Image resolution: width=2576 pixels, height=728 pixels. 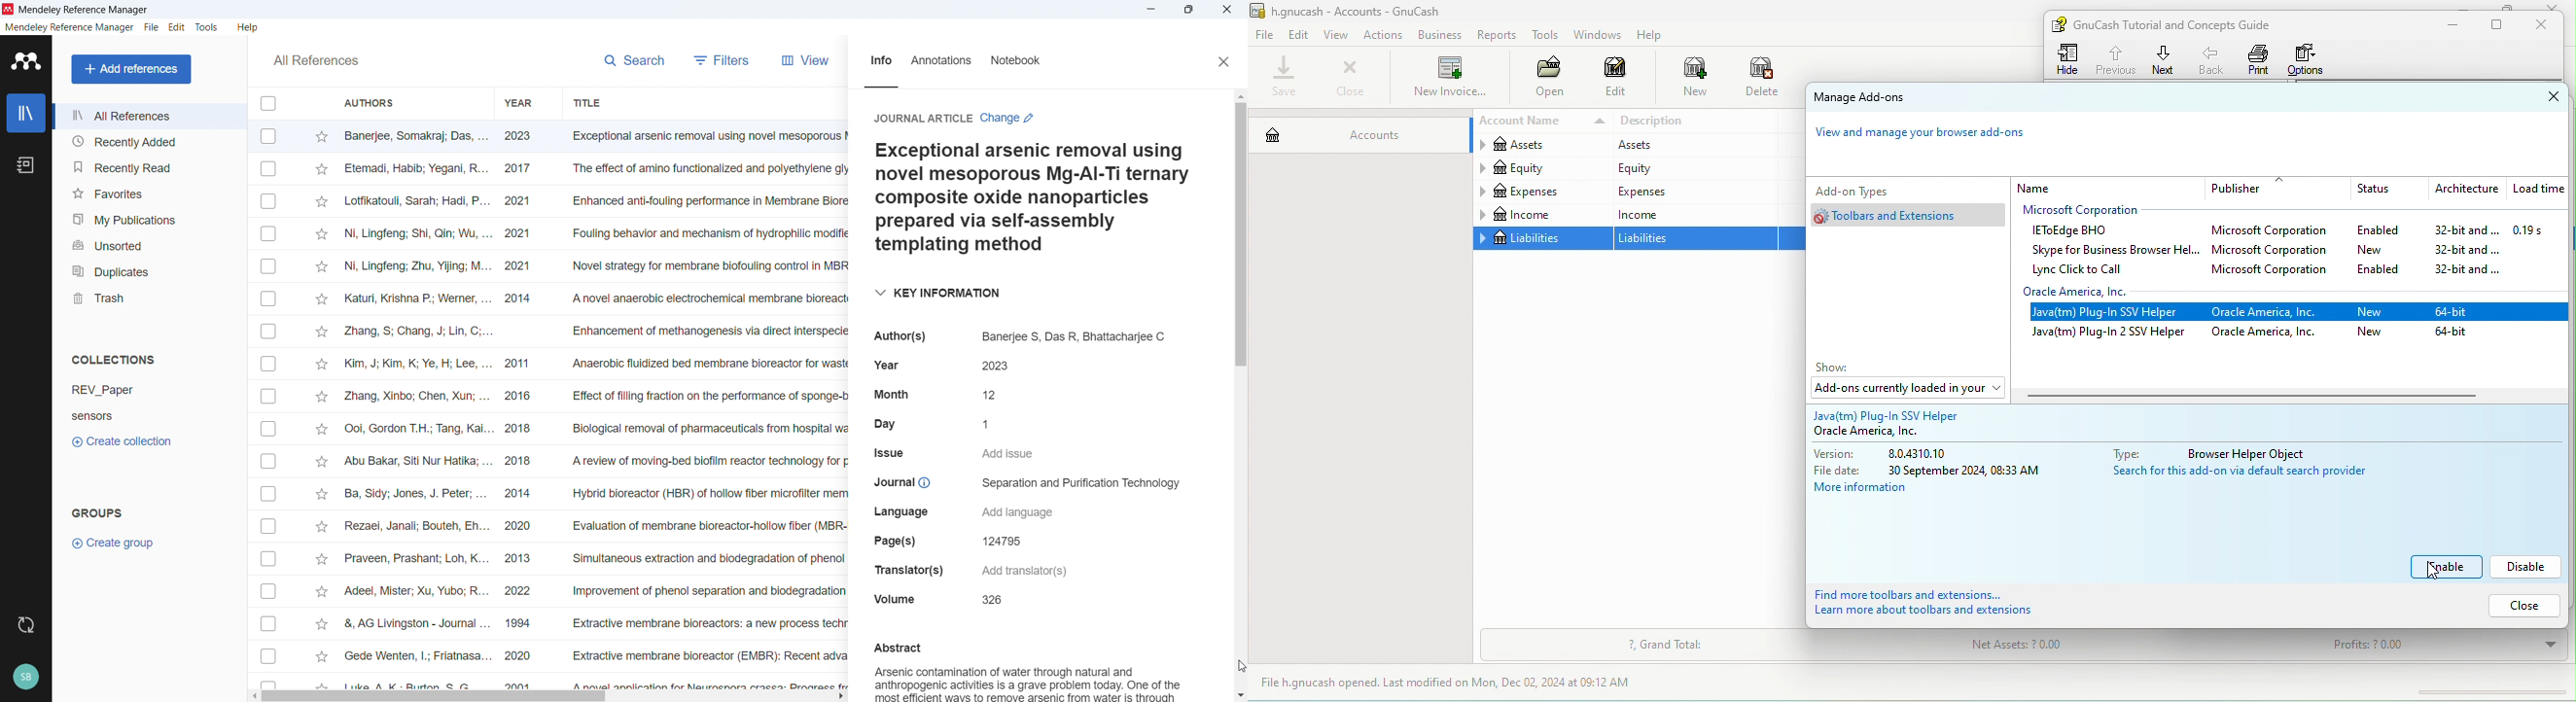 What do you see at coordinates (409, 462) in the screenshot?
I see `abu bakar,siti nur hatika` at bounding box center [409, 462].